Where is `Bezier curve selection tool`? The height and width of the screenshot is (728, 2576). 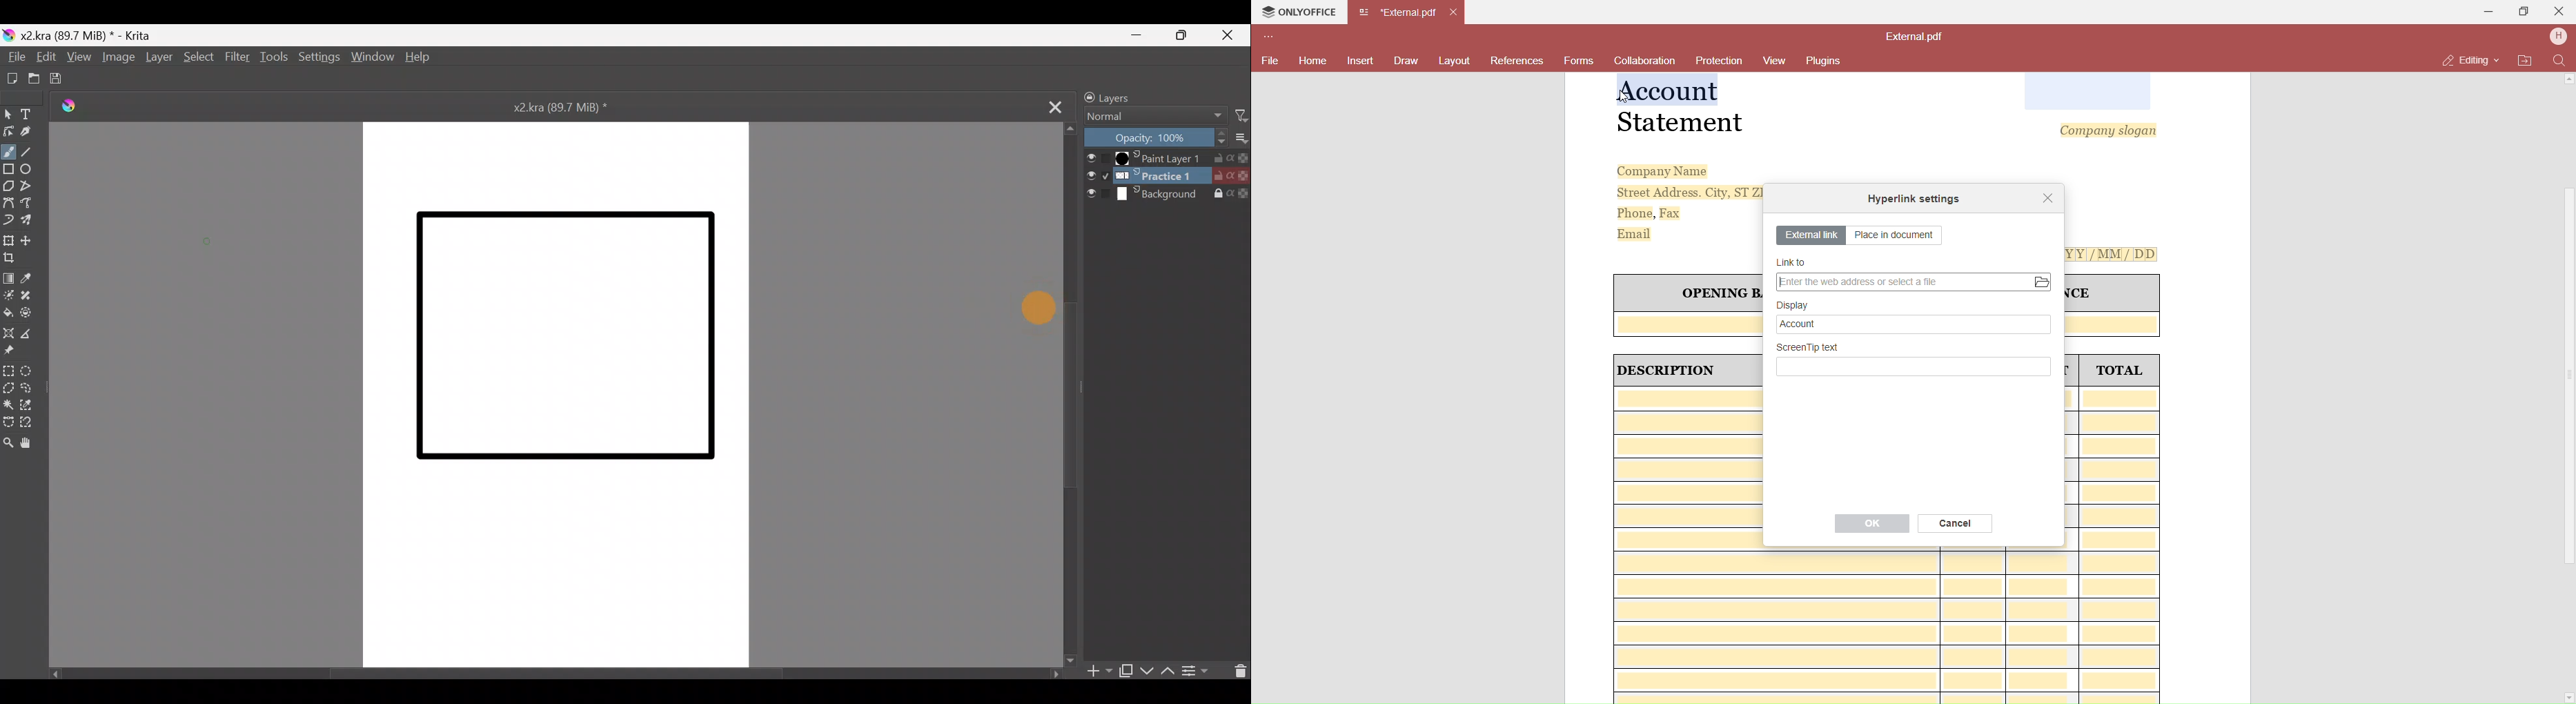
Bezier curve selection tool is located at coordinates (8, 422).